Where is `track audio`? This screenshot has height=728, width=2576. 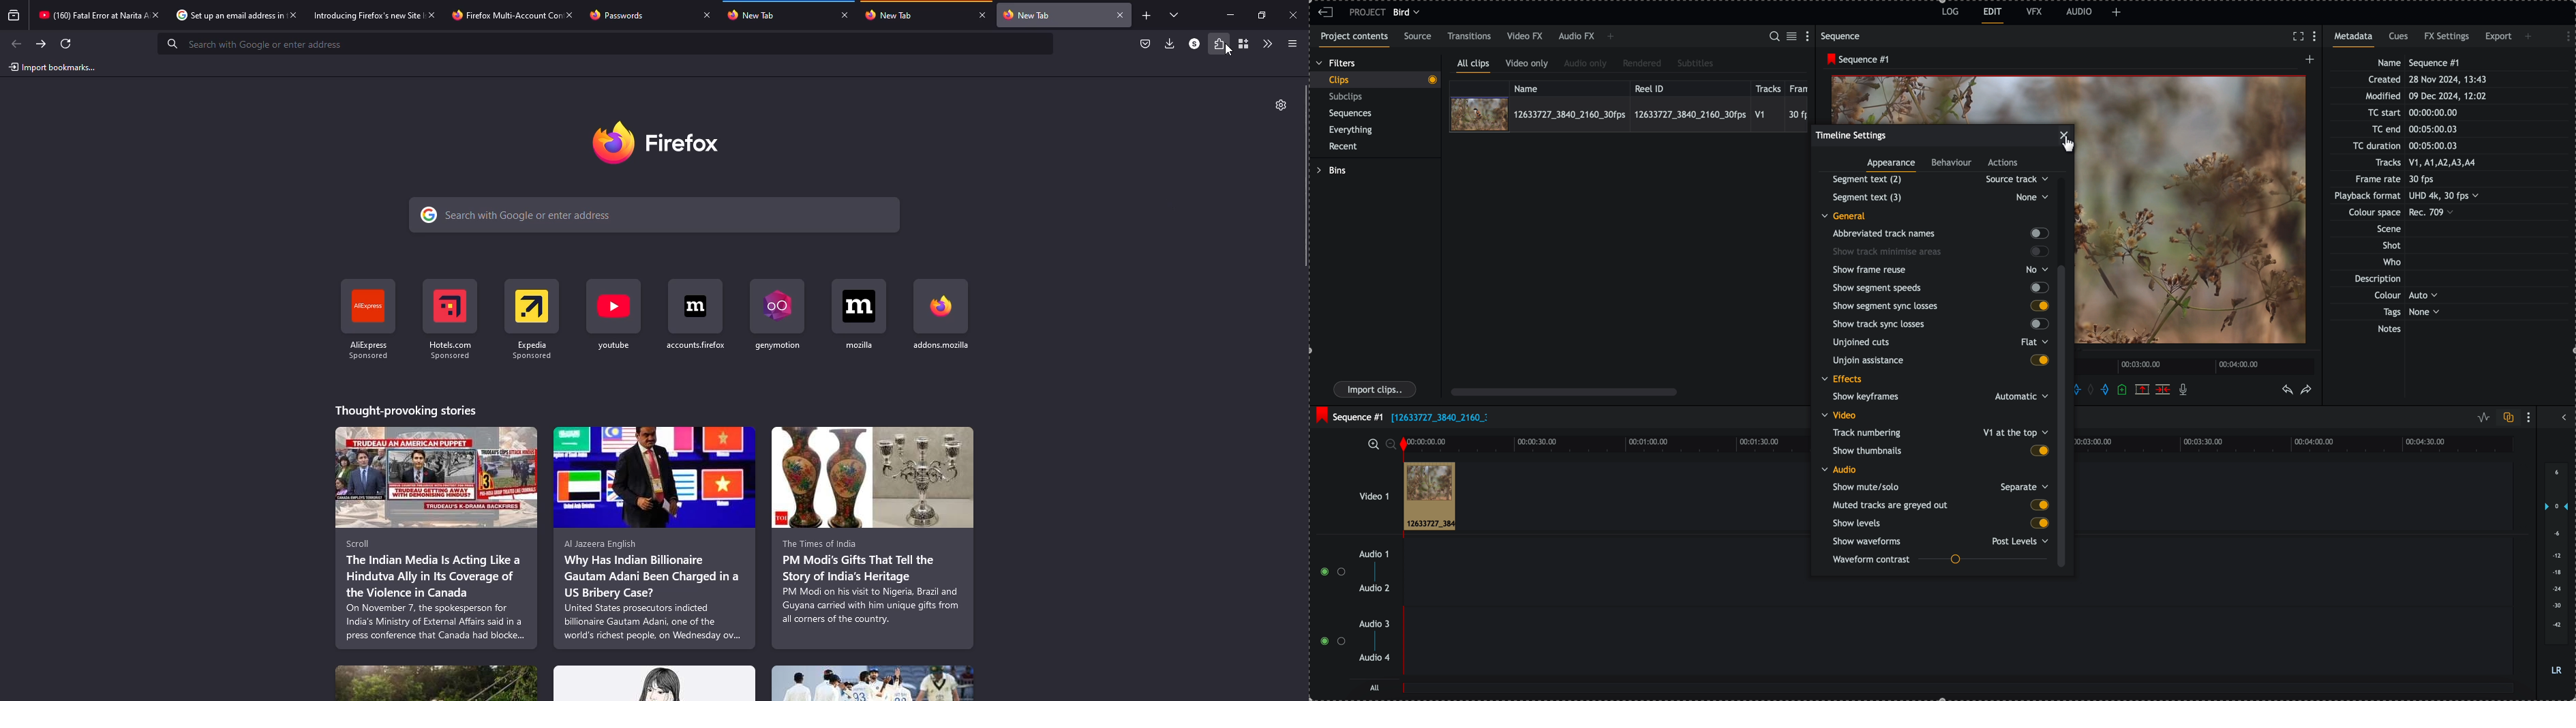
track audio is located at coordinates (1957, 647).